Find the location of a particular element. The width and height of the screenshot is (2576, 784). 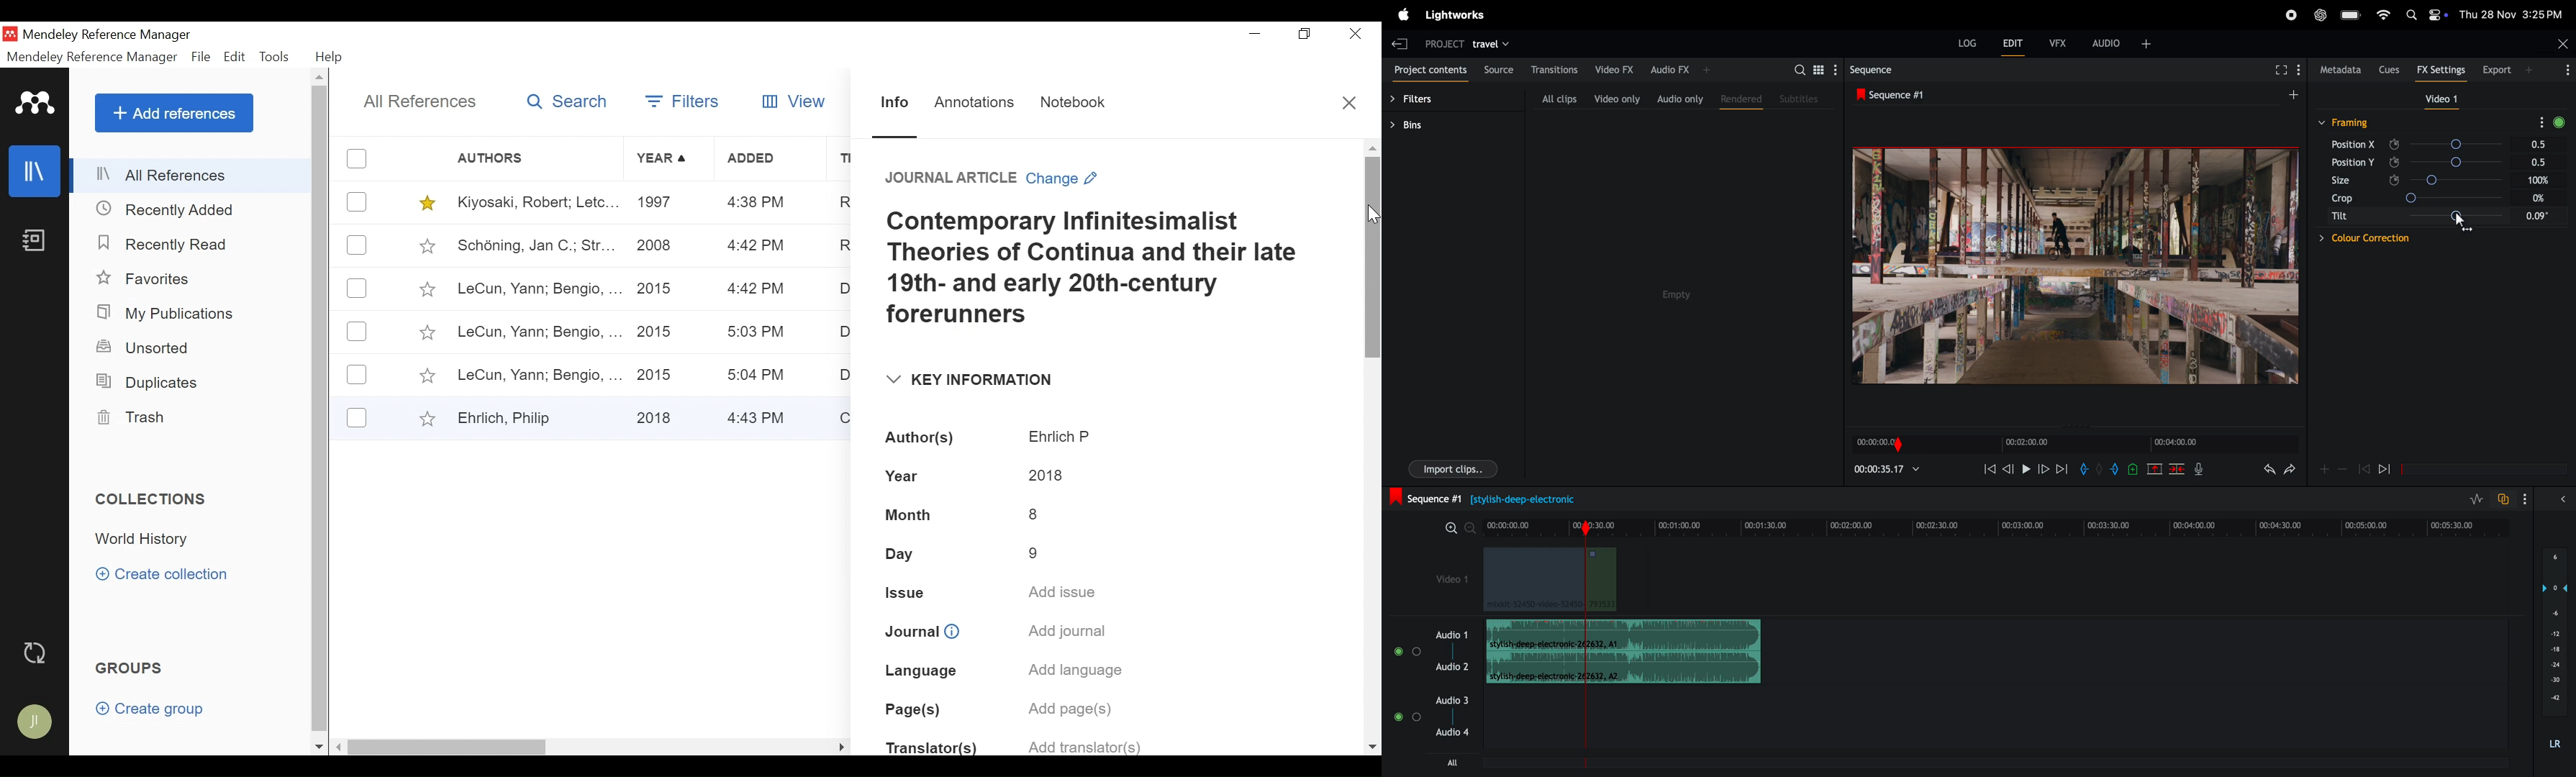

All References is located at coordinates (416, 101).